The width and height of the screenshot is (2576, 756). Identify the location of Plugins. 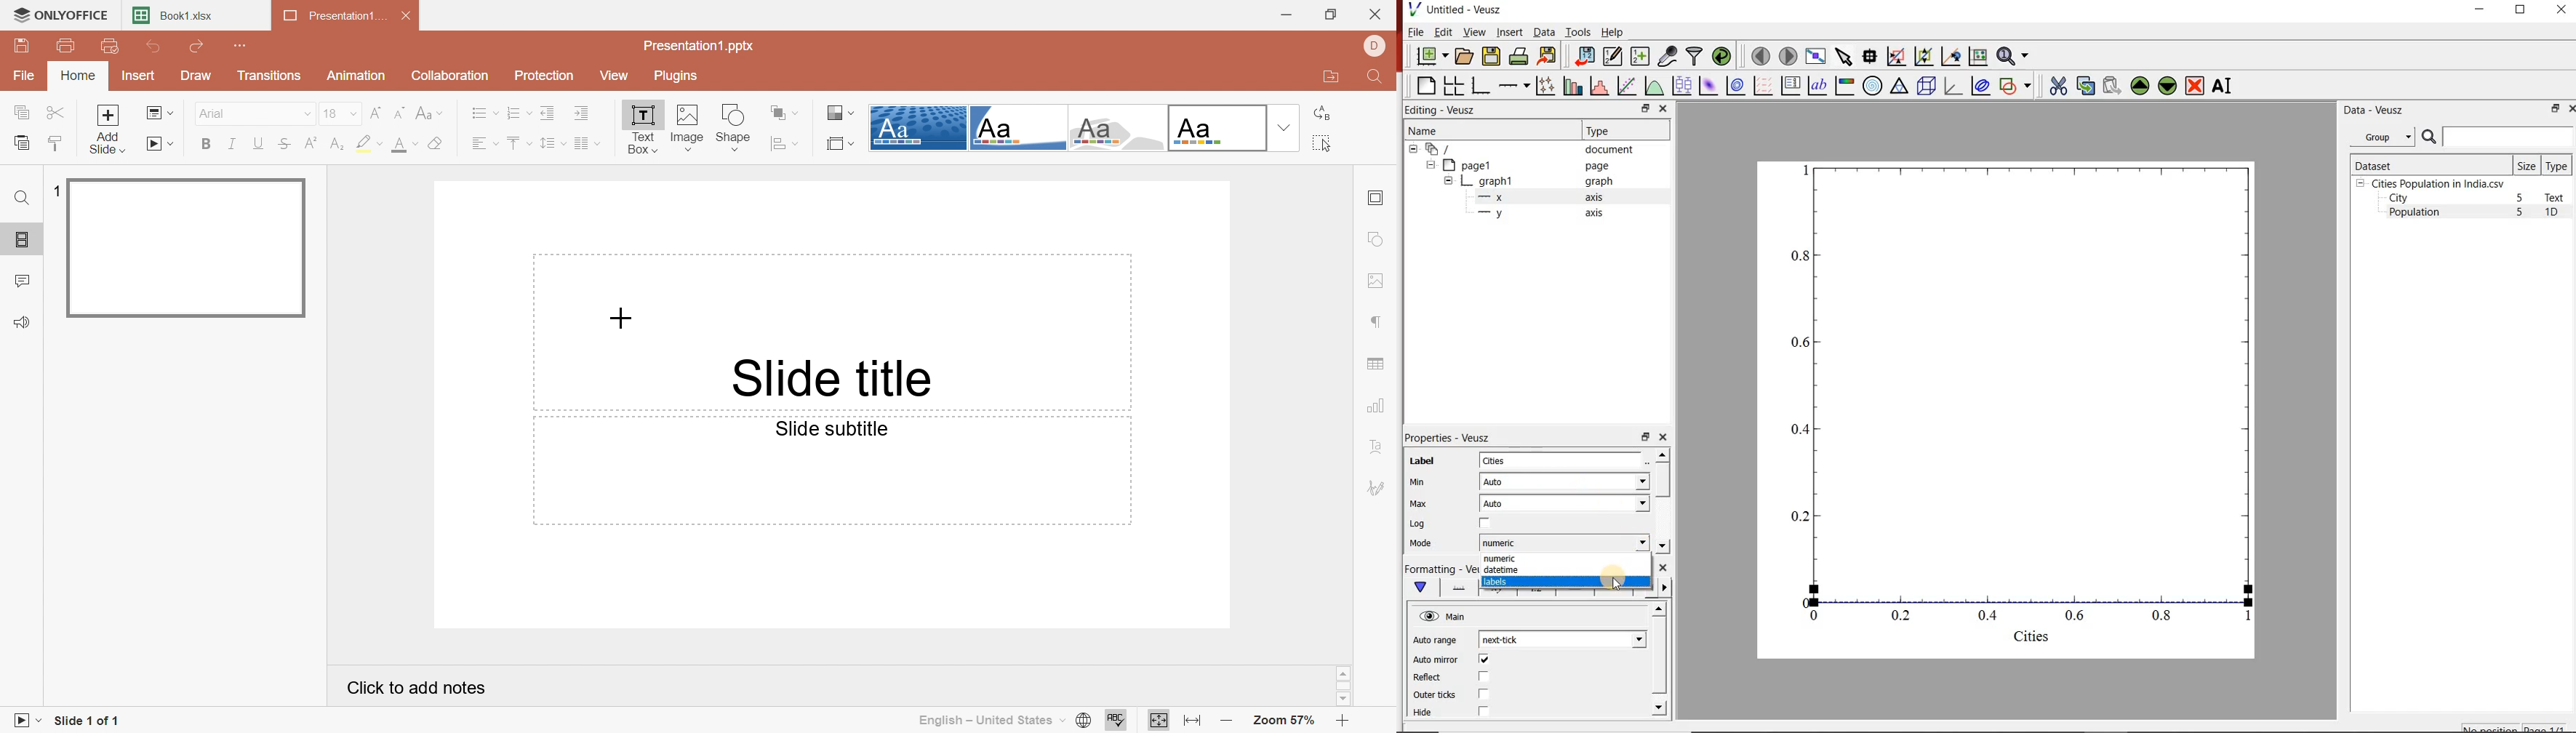
(675, 76).